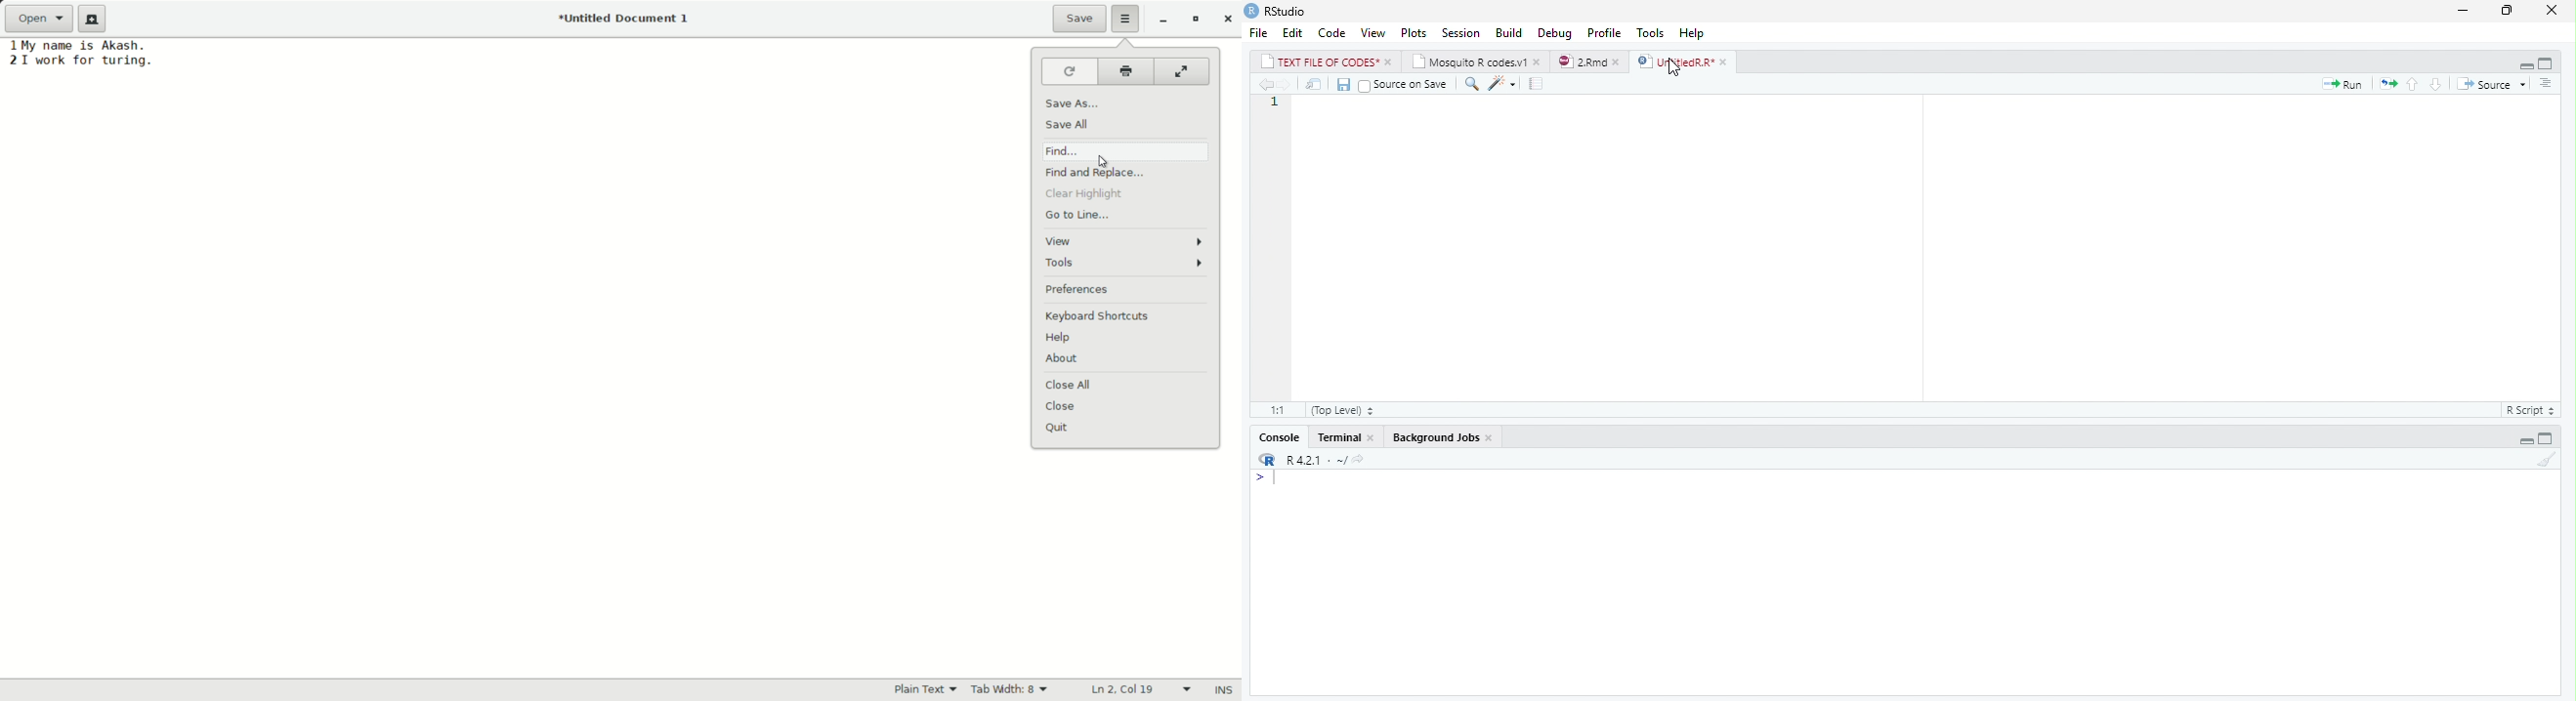 The height and width of the screenshot is (728, 2576). I want to click on View, so click(1373, 31).